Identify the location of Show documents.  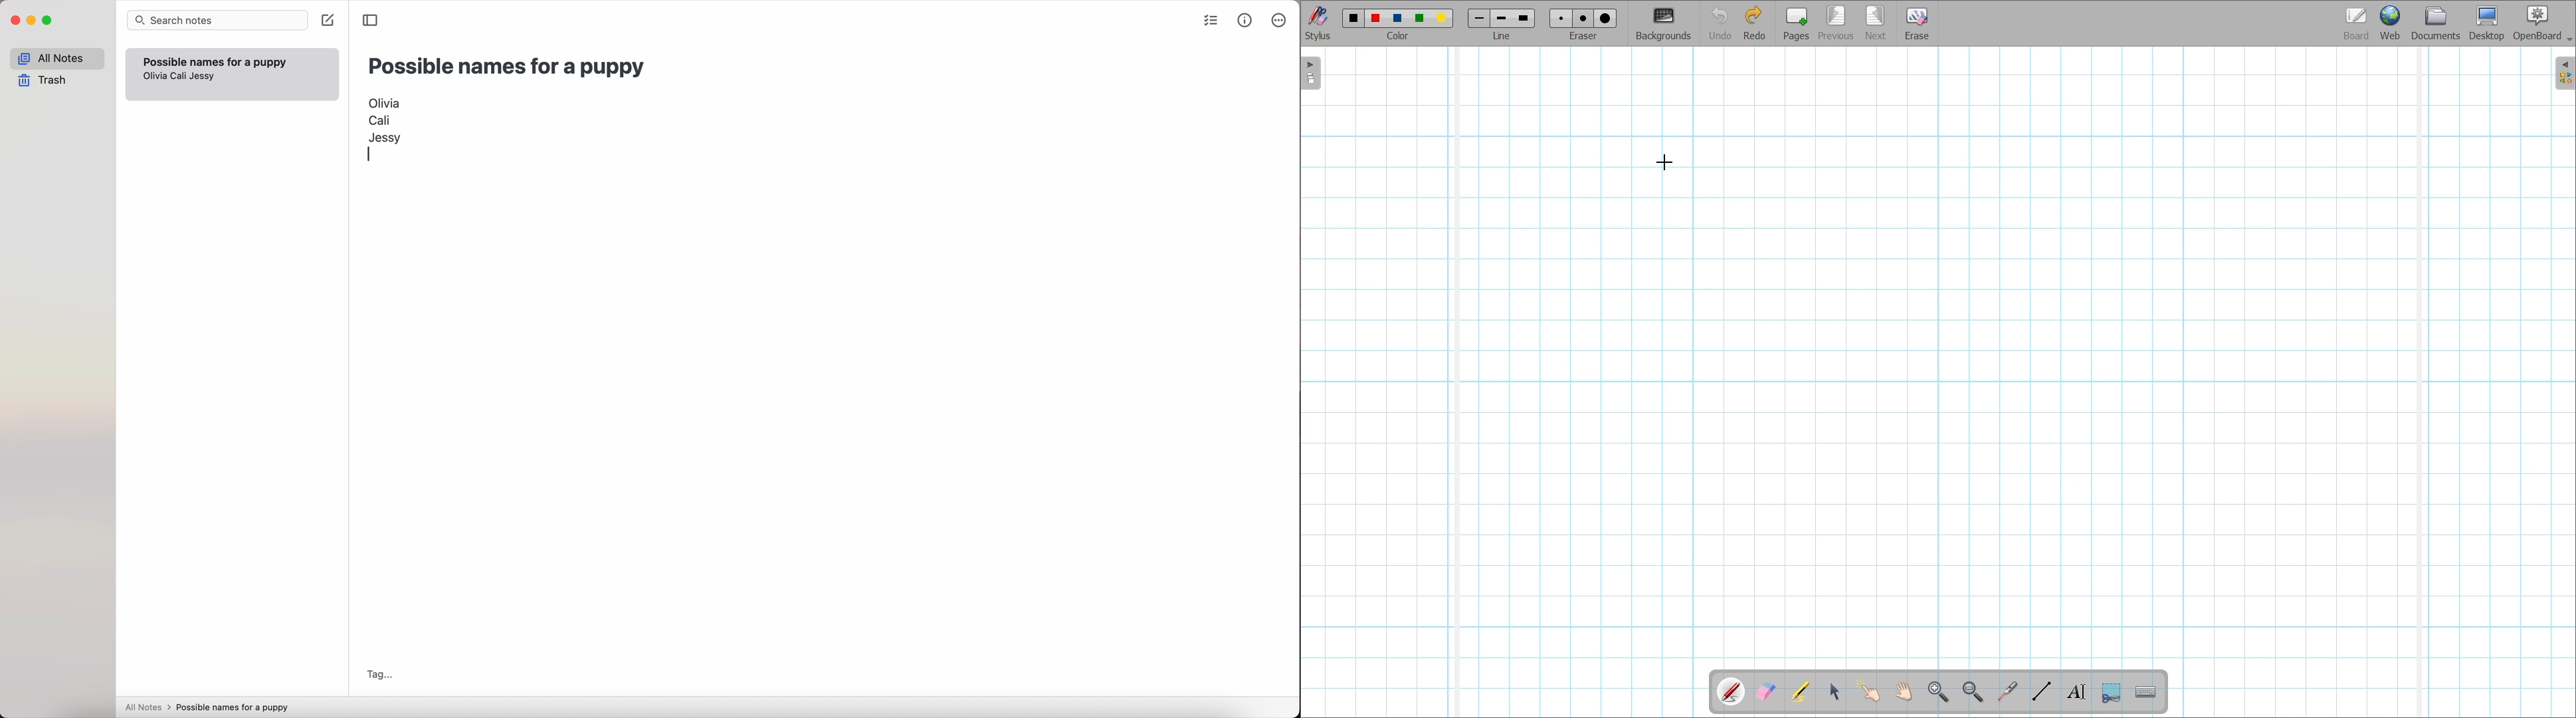
(2436, 23).